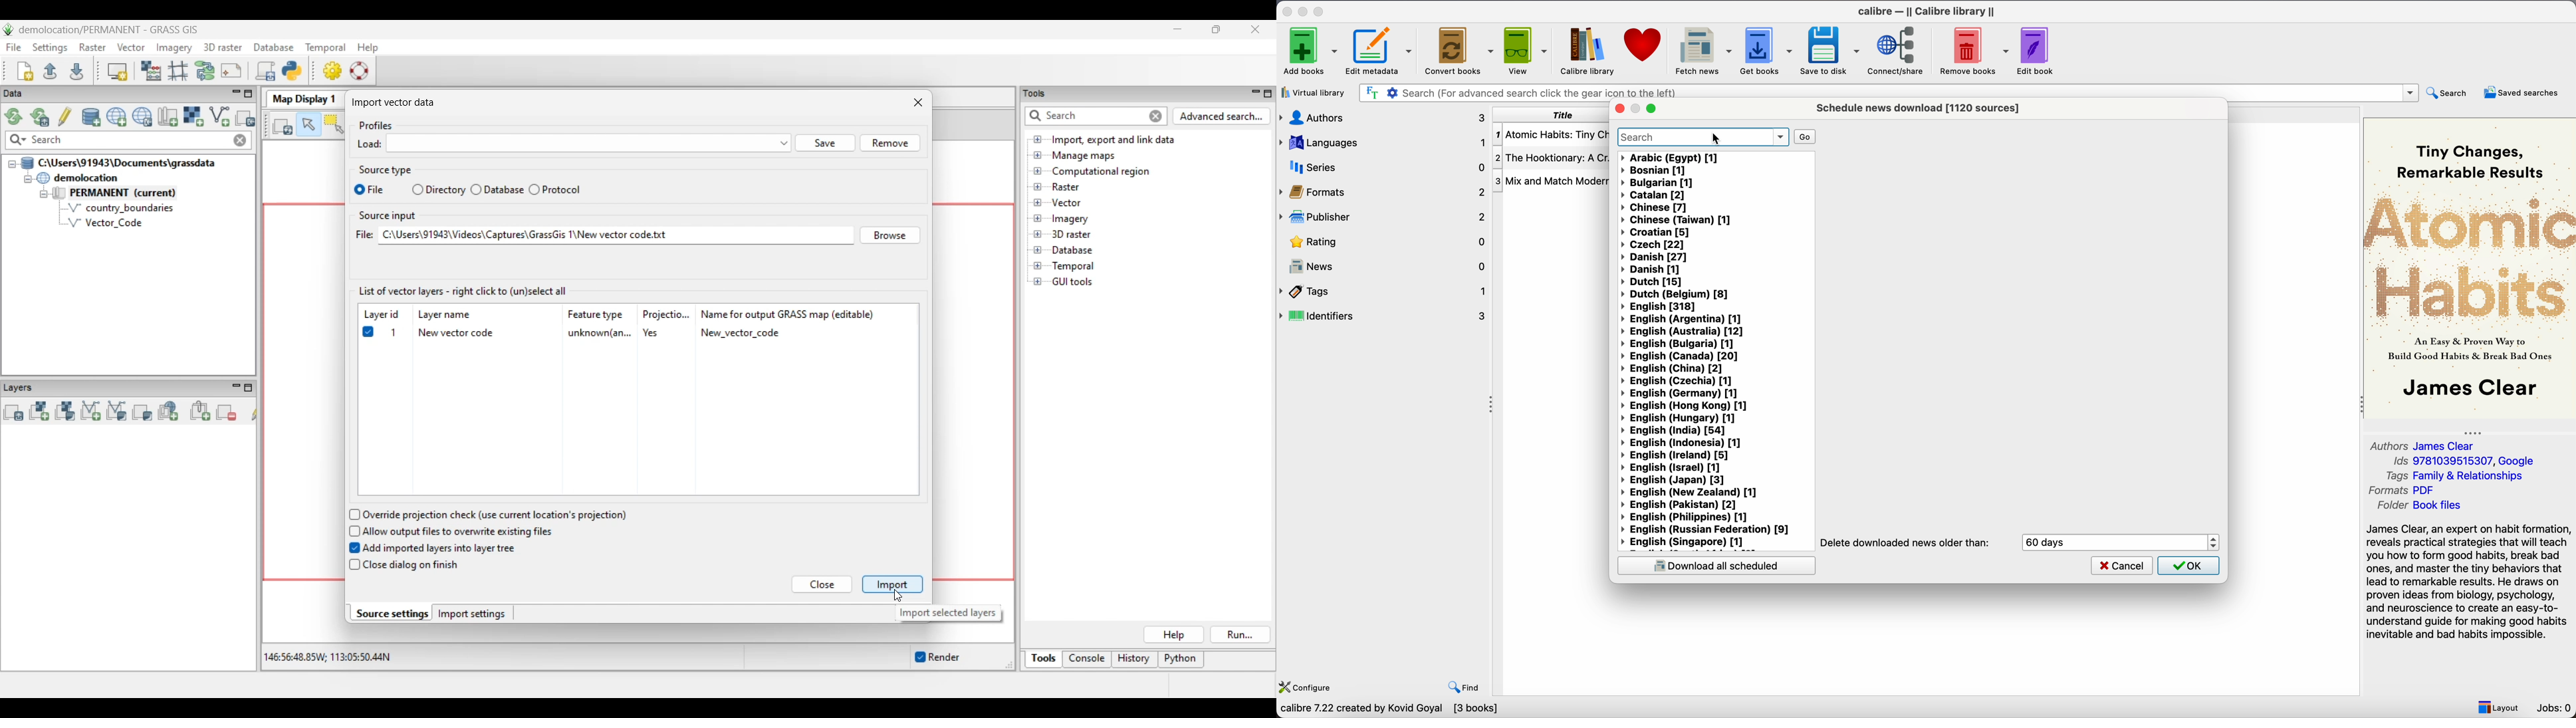  What do you see at coordinates (1680, 419) in the screenshot?
I see `English (Hungary) [1]` at bounding box center [1680, 419].